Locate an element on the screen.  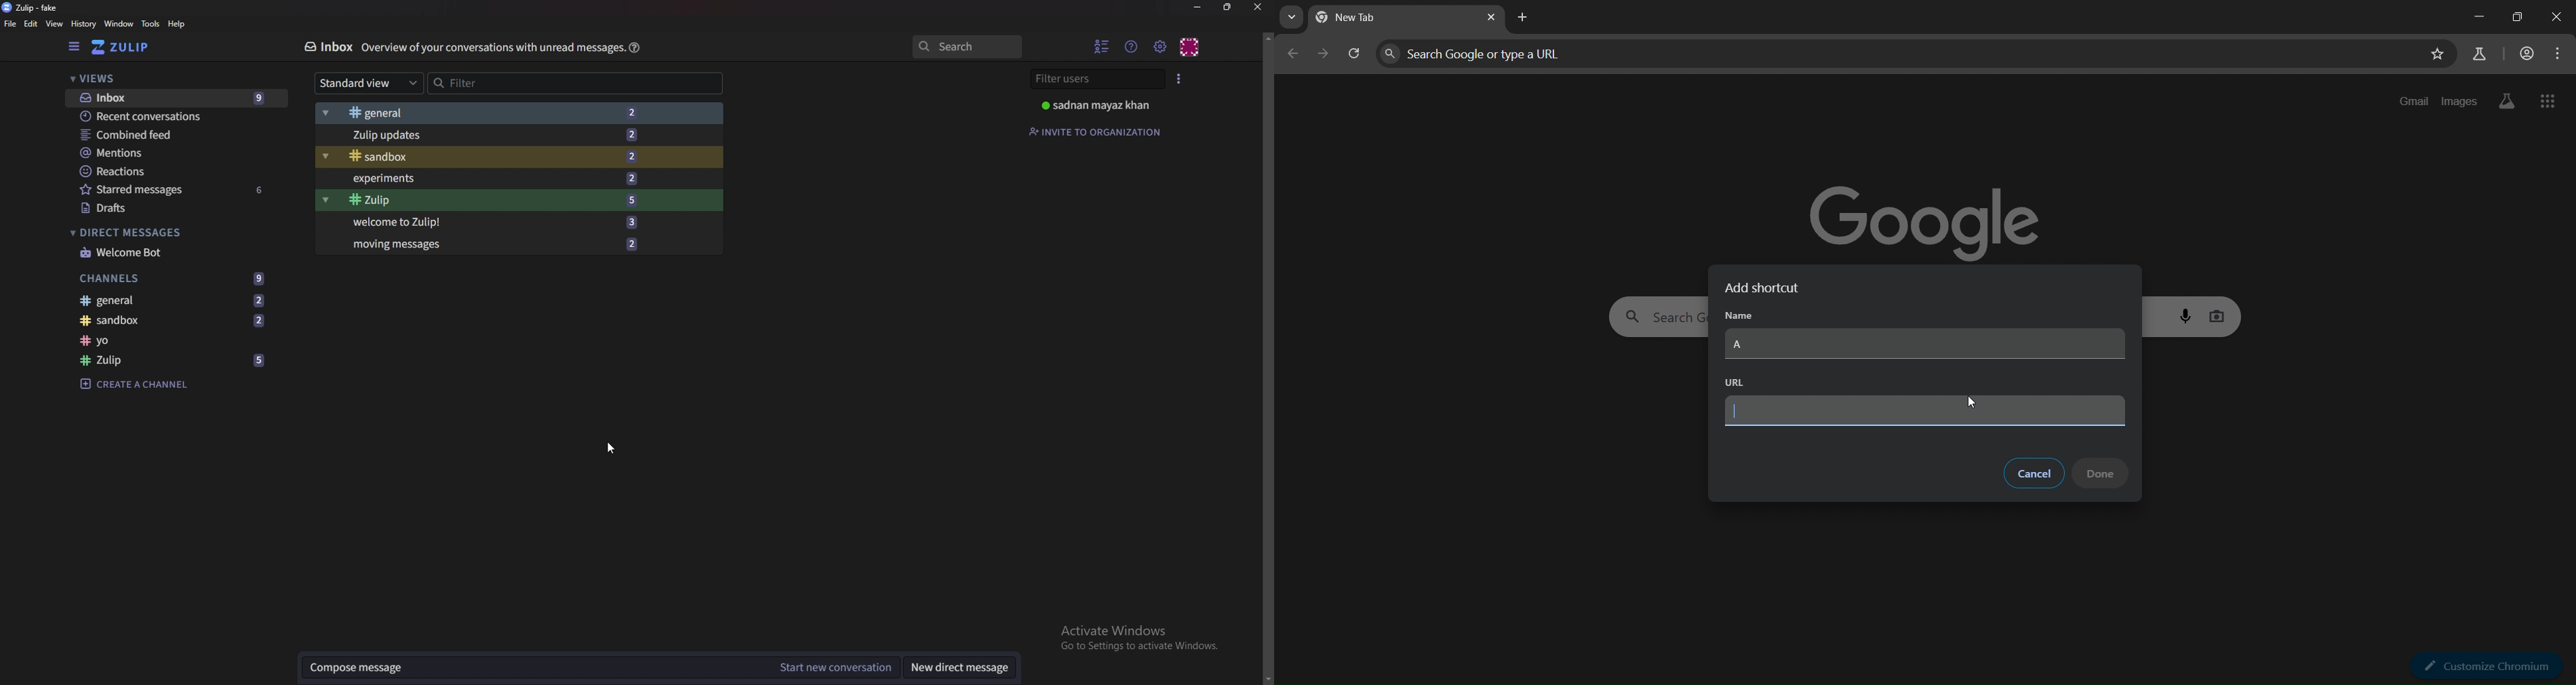
google apps is located at coordinates (2550, 100).